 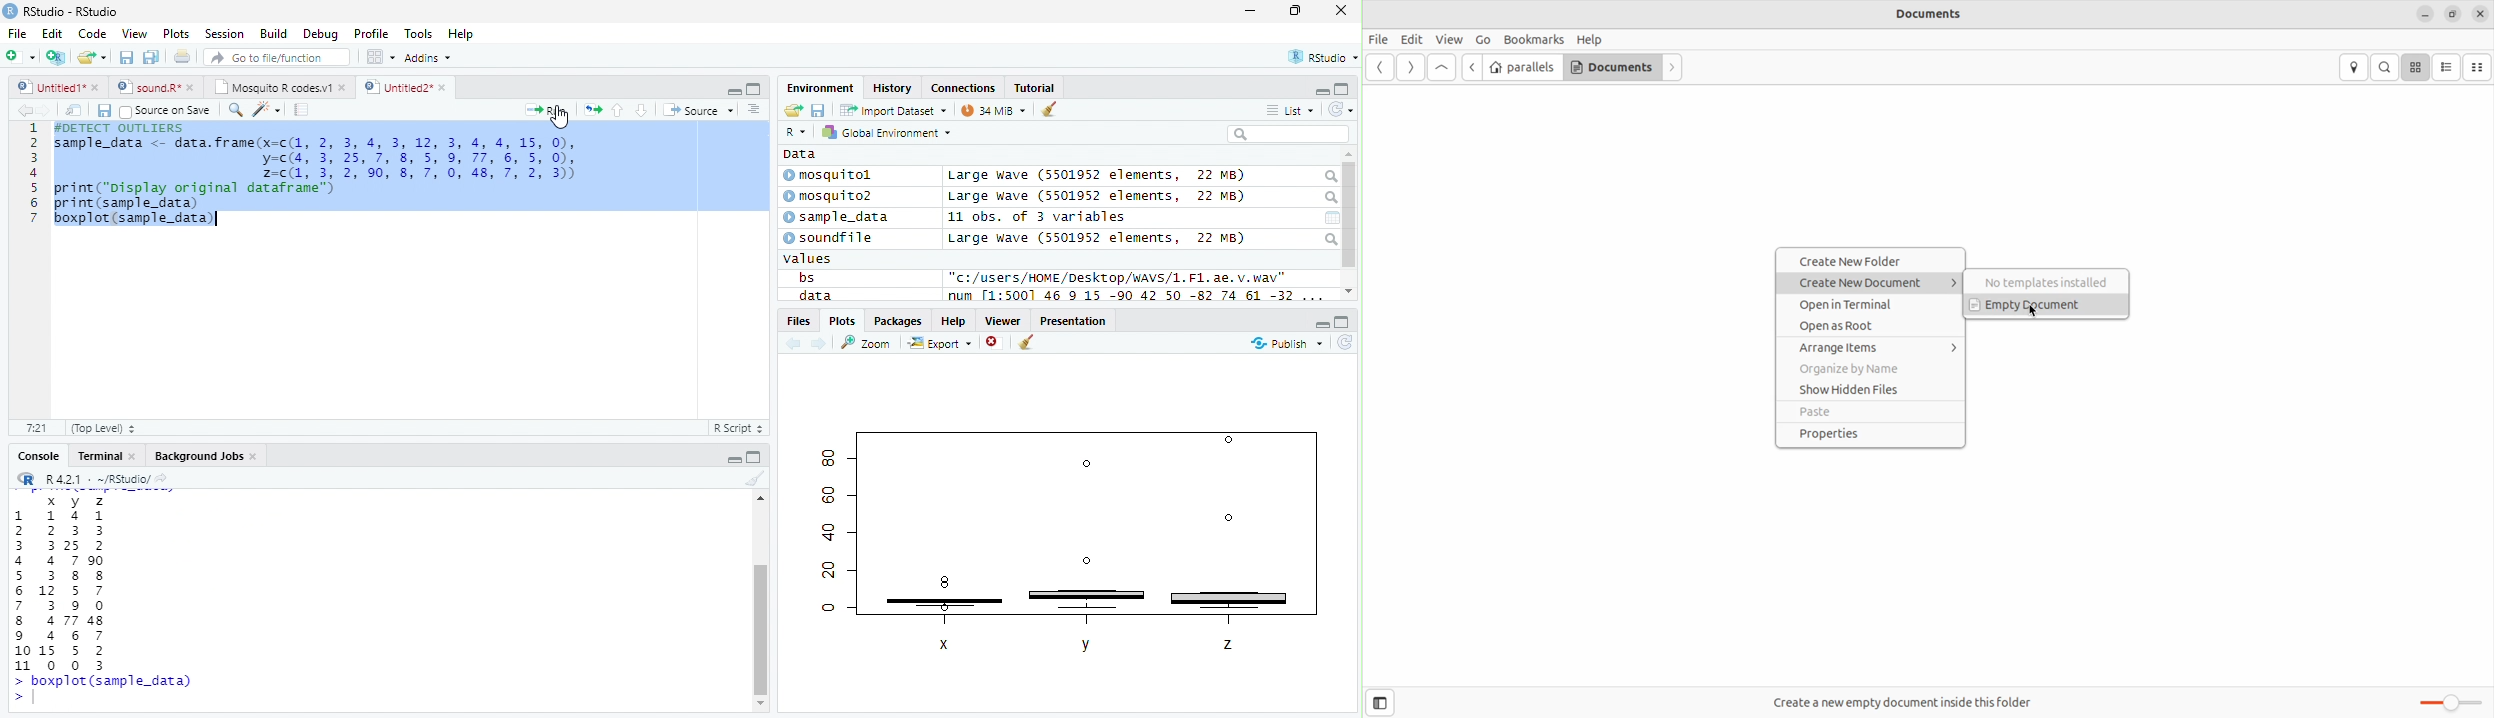 What do you see at coordinates (1096, 176) in the screenshot?
I see `Large wave (5501952 elements, 22 MB)` at bounding box center [1096, 176].